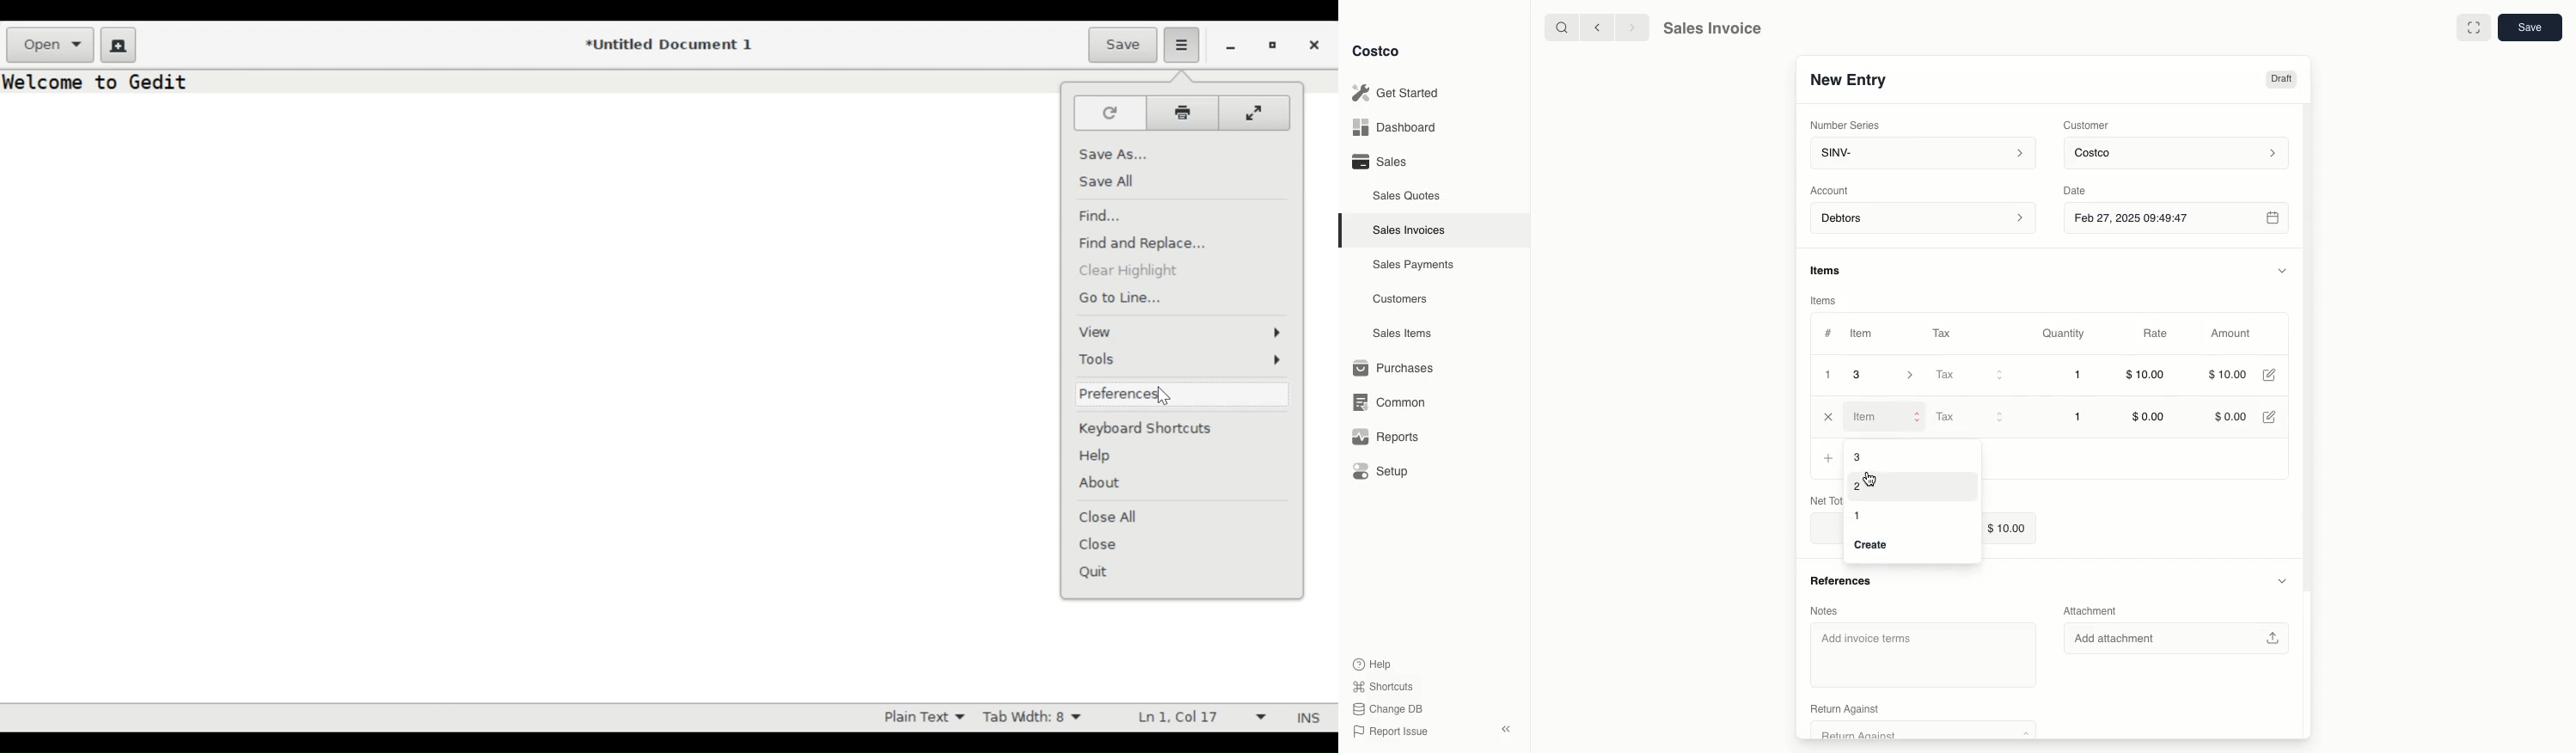 This screenshot has height=756, width=2576. I want to click on Sales Invoices, so click(1411, 230).